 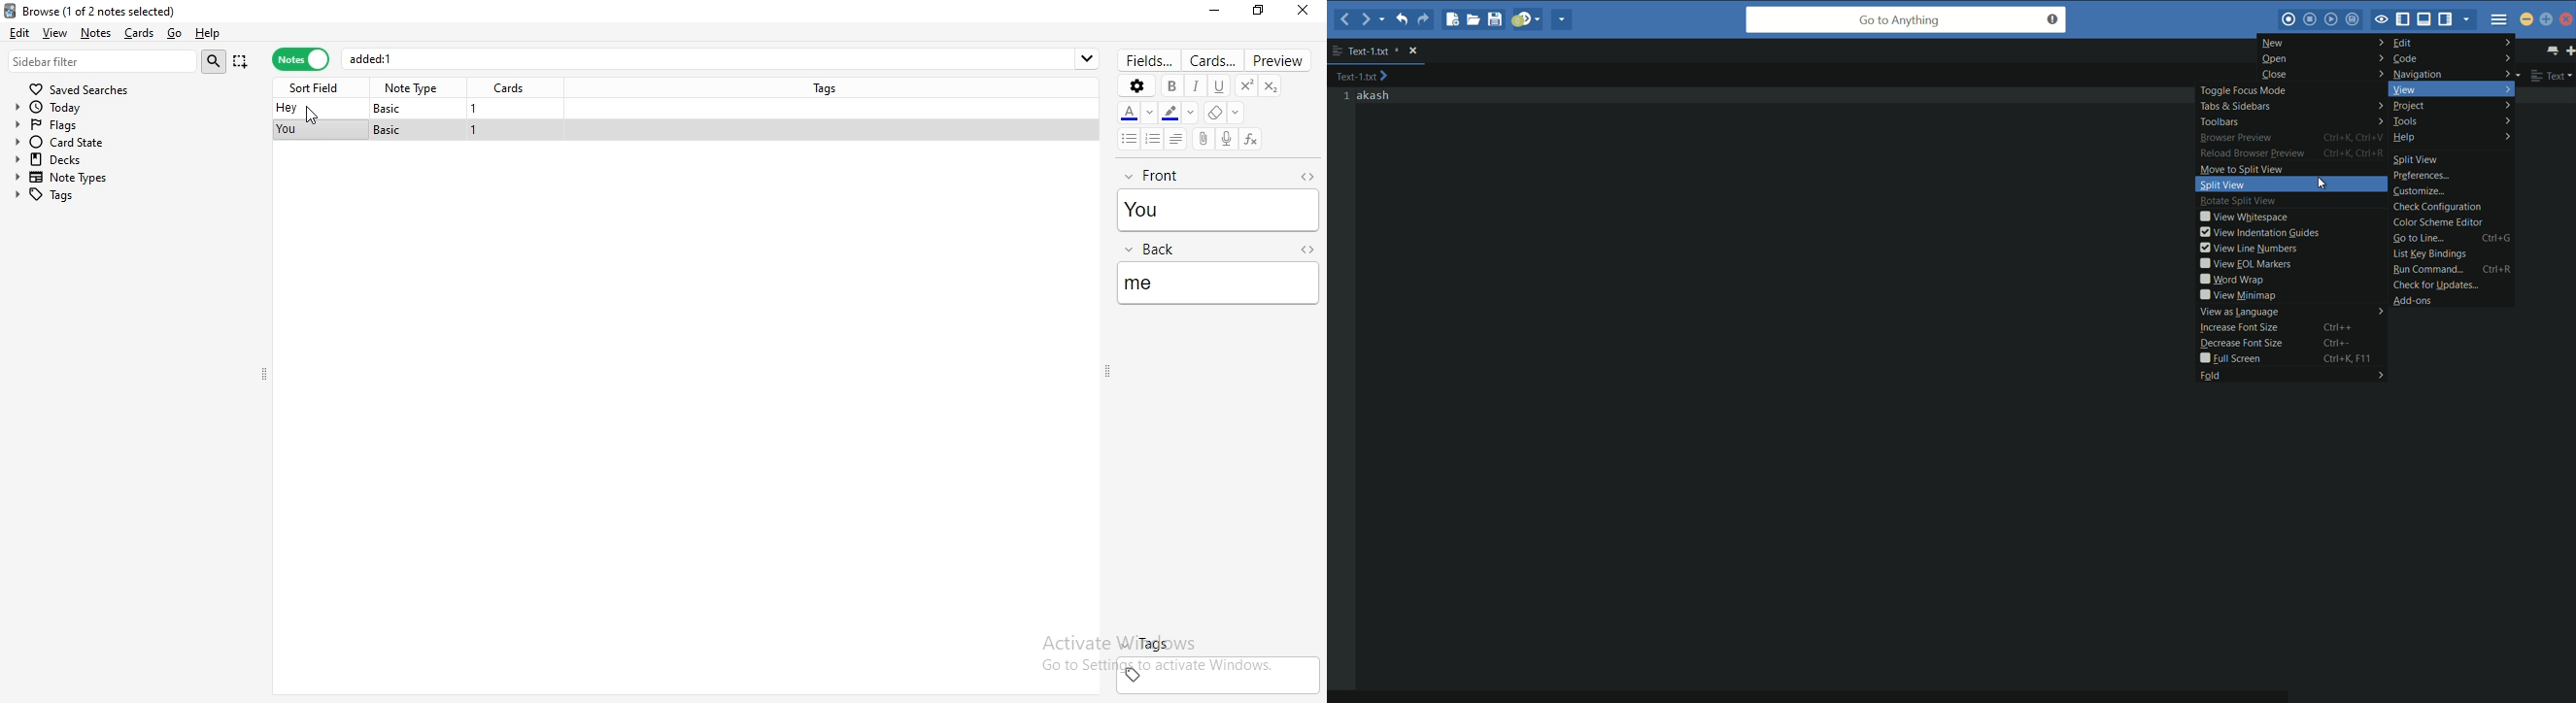 I want to click on show specific sidebar/tab, so click(x=2469, y=20).